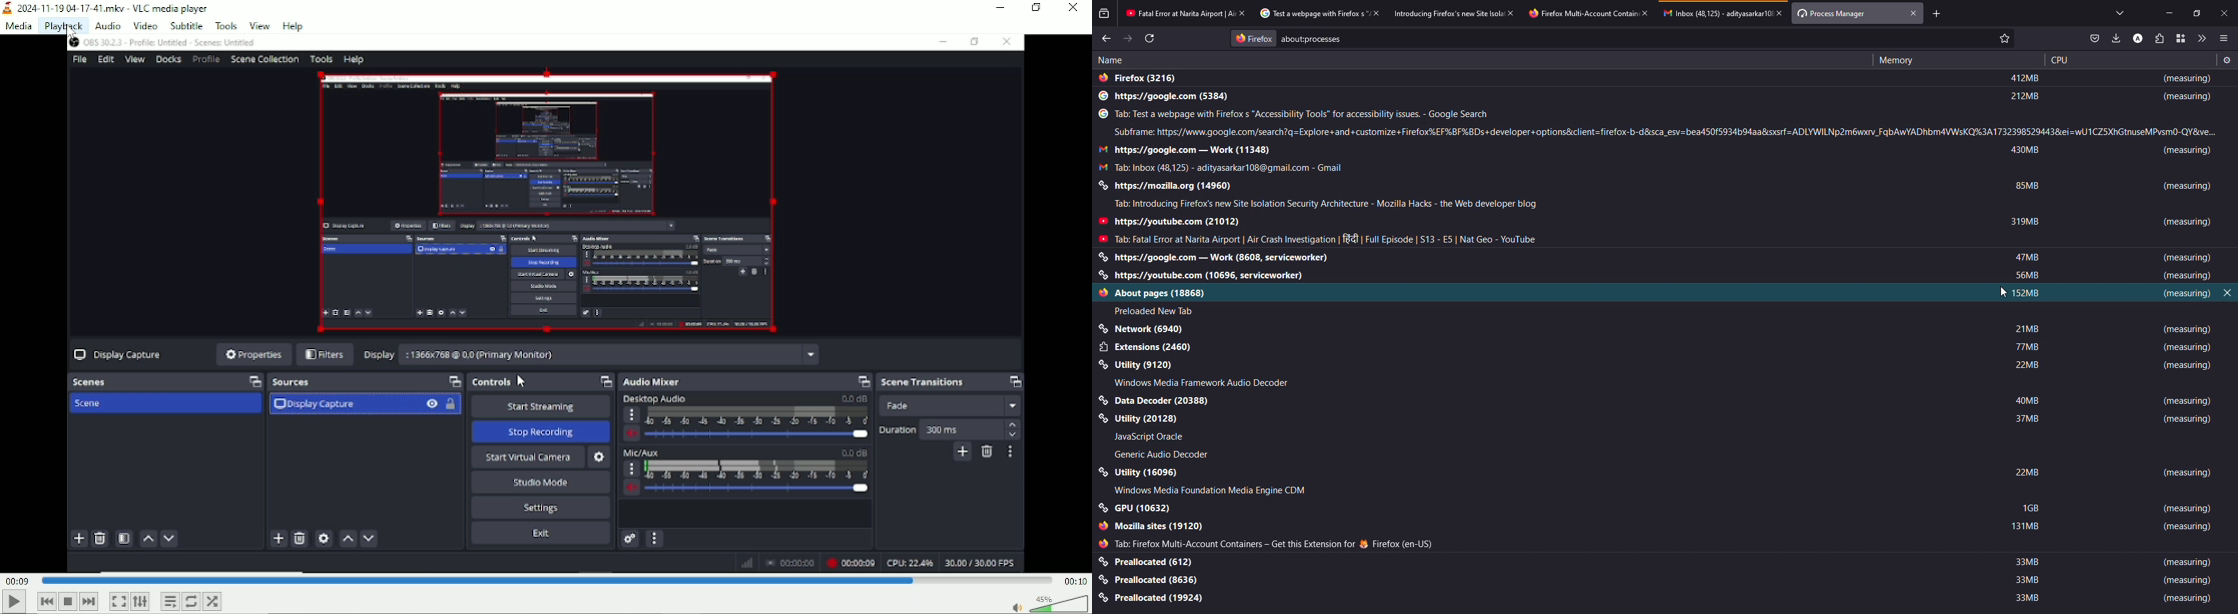  What do you see at coordinates (118, 601) in the screenshot?
I see `Toggle video in fullscreen` at bounding box center [118, 601].